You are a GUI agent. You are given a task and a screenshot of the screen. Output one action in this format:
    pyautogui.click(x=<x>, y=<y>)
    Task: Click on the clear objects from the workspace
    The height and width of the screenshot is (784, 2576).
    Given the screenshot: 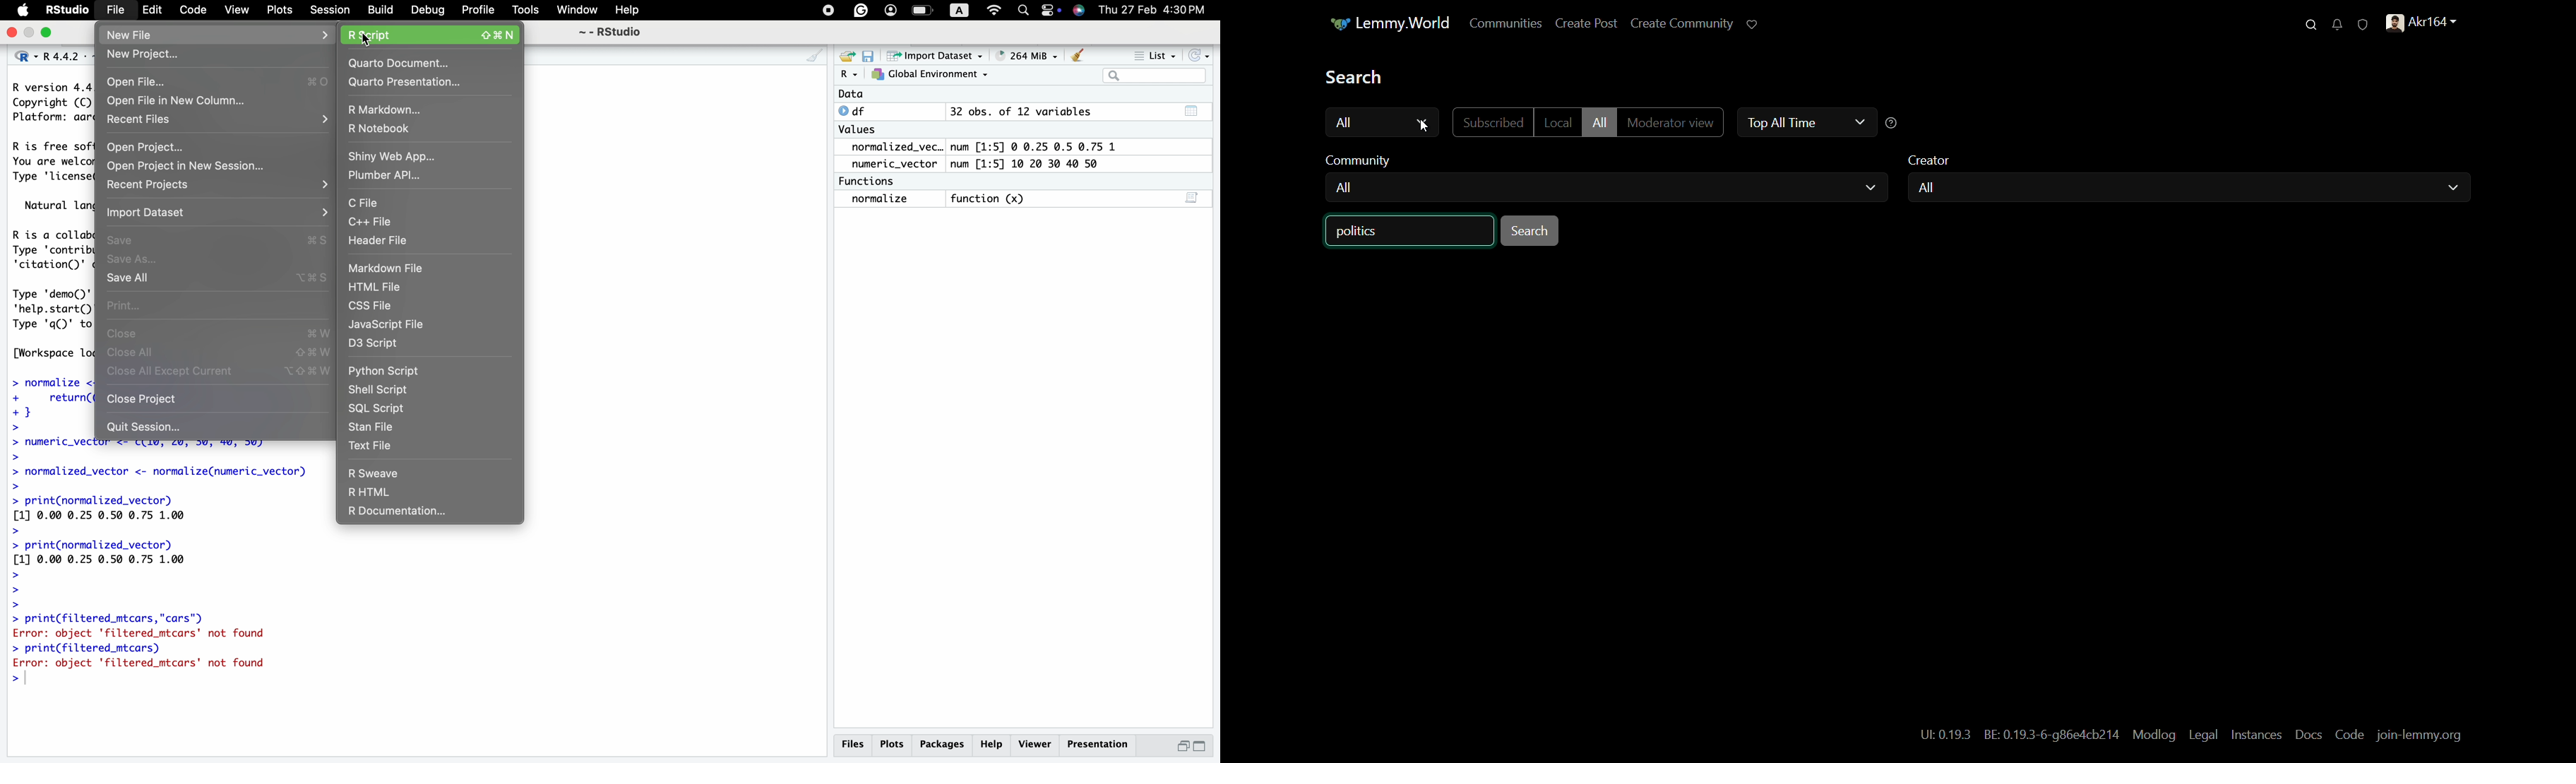 What is the action you would take?
    pyautogui.click(x=1078, y=55)
    